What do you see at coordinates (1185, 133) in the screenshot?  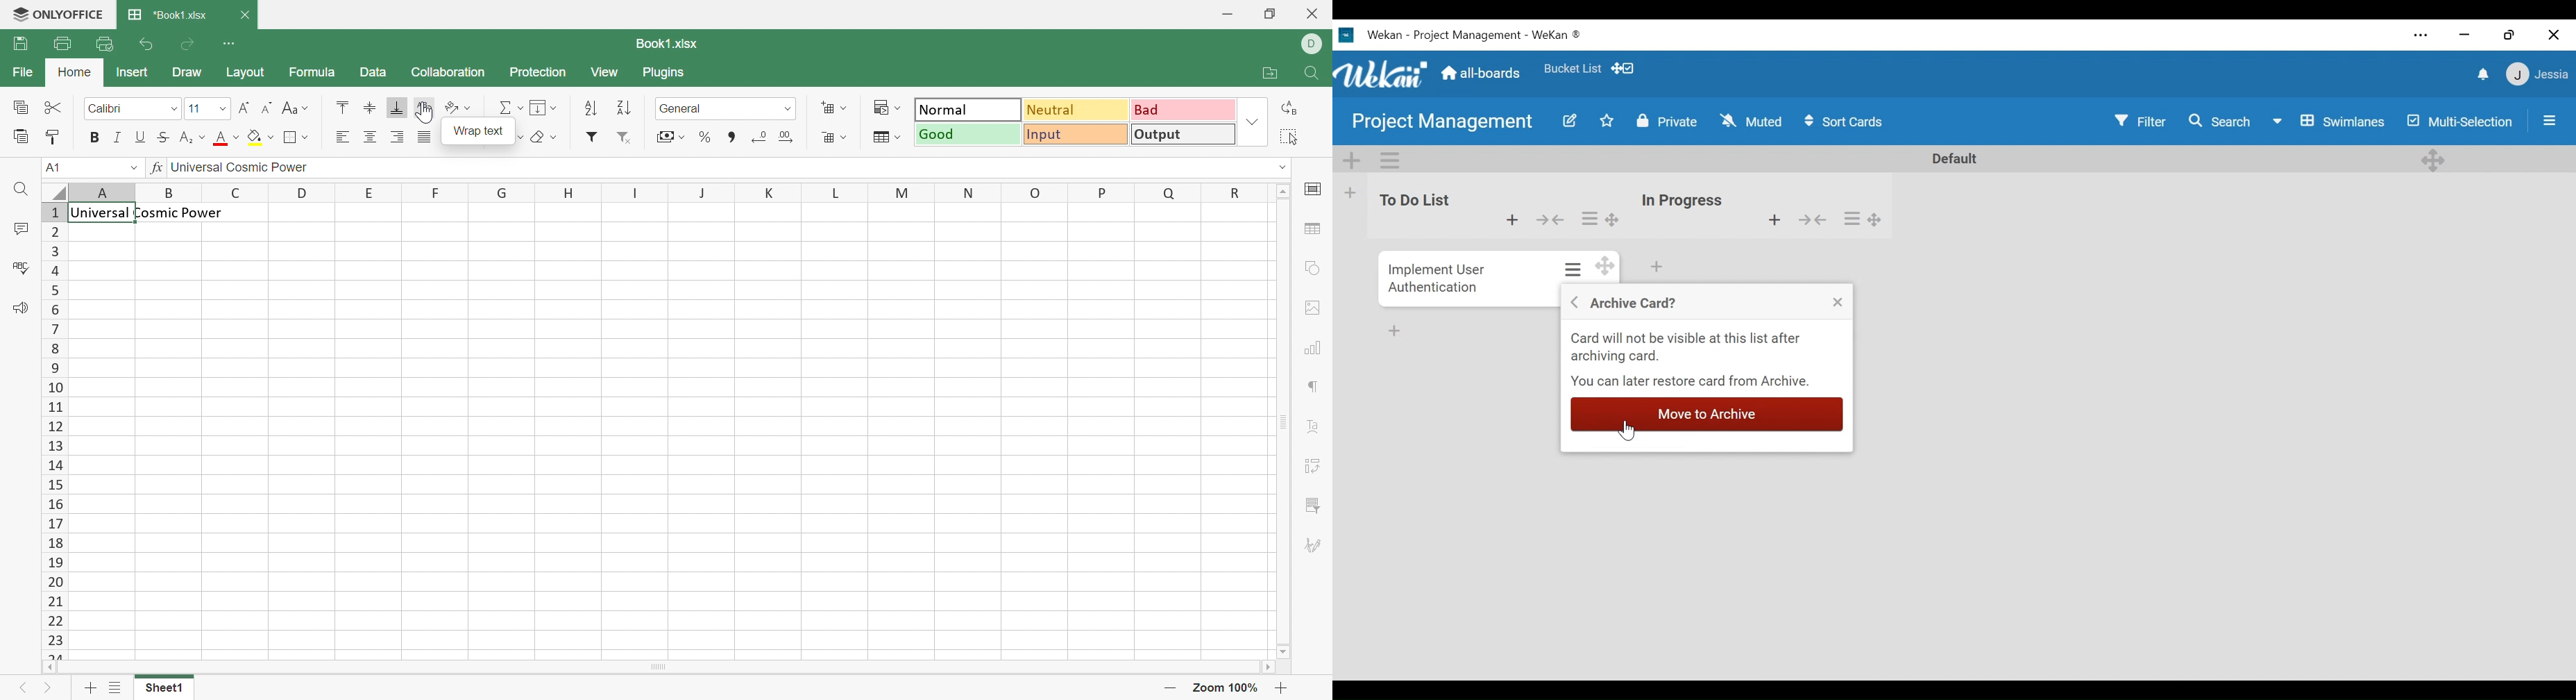 I see `Output` at bounding box center [1185, 133].